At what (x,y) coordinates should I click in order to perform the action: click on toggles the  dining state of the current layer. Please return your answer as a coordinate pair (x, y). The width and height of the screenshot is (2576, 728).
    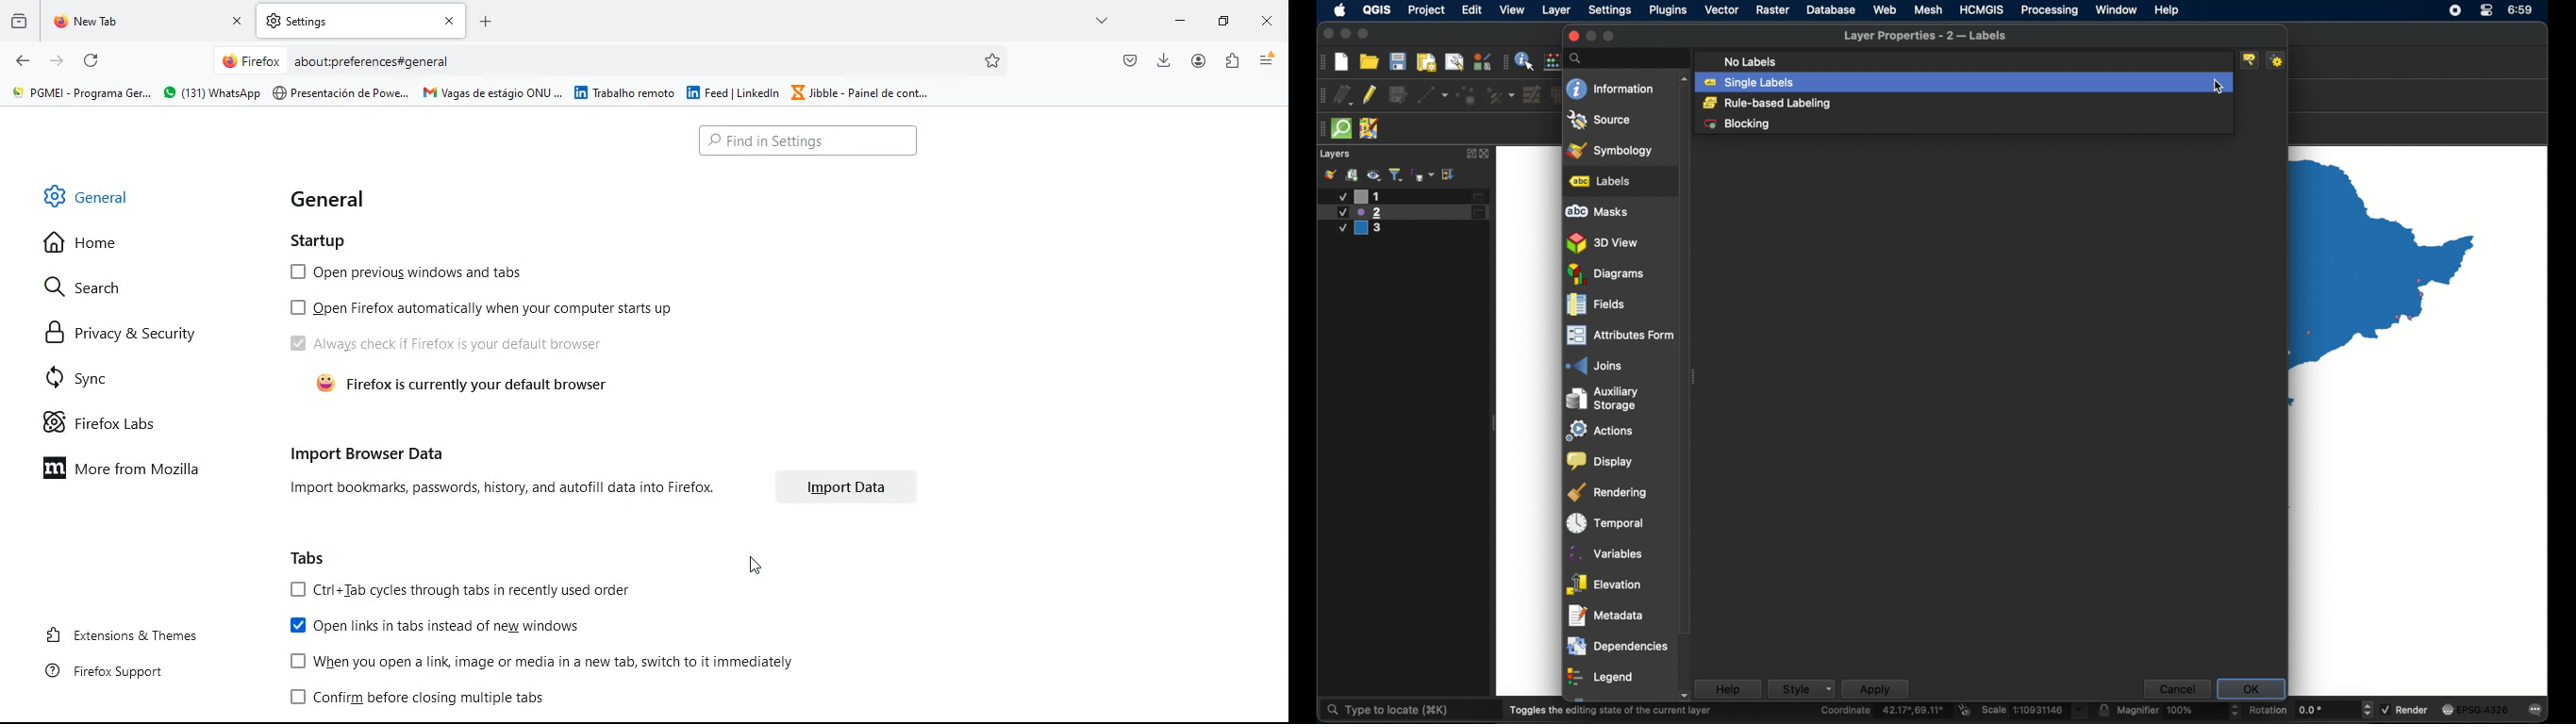
    Looking at the image, I should click on (1611, 710).